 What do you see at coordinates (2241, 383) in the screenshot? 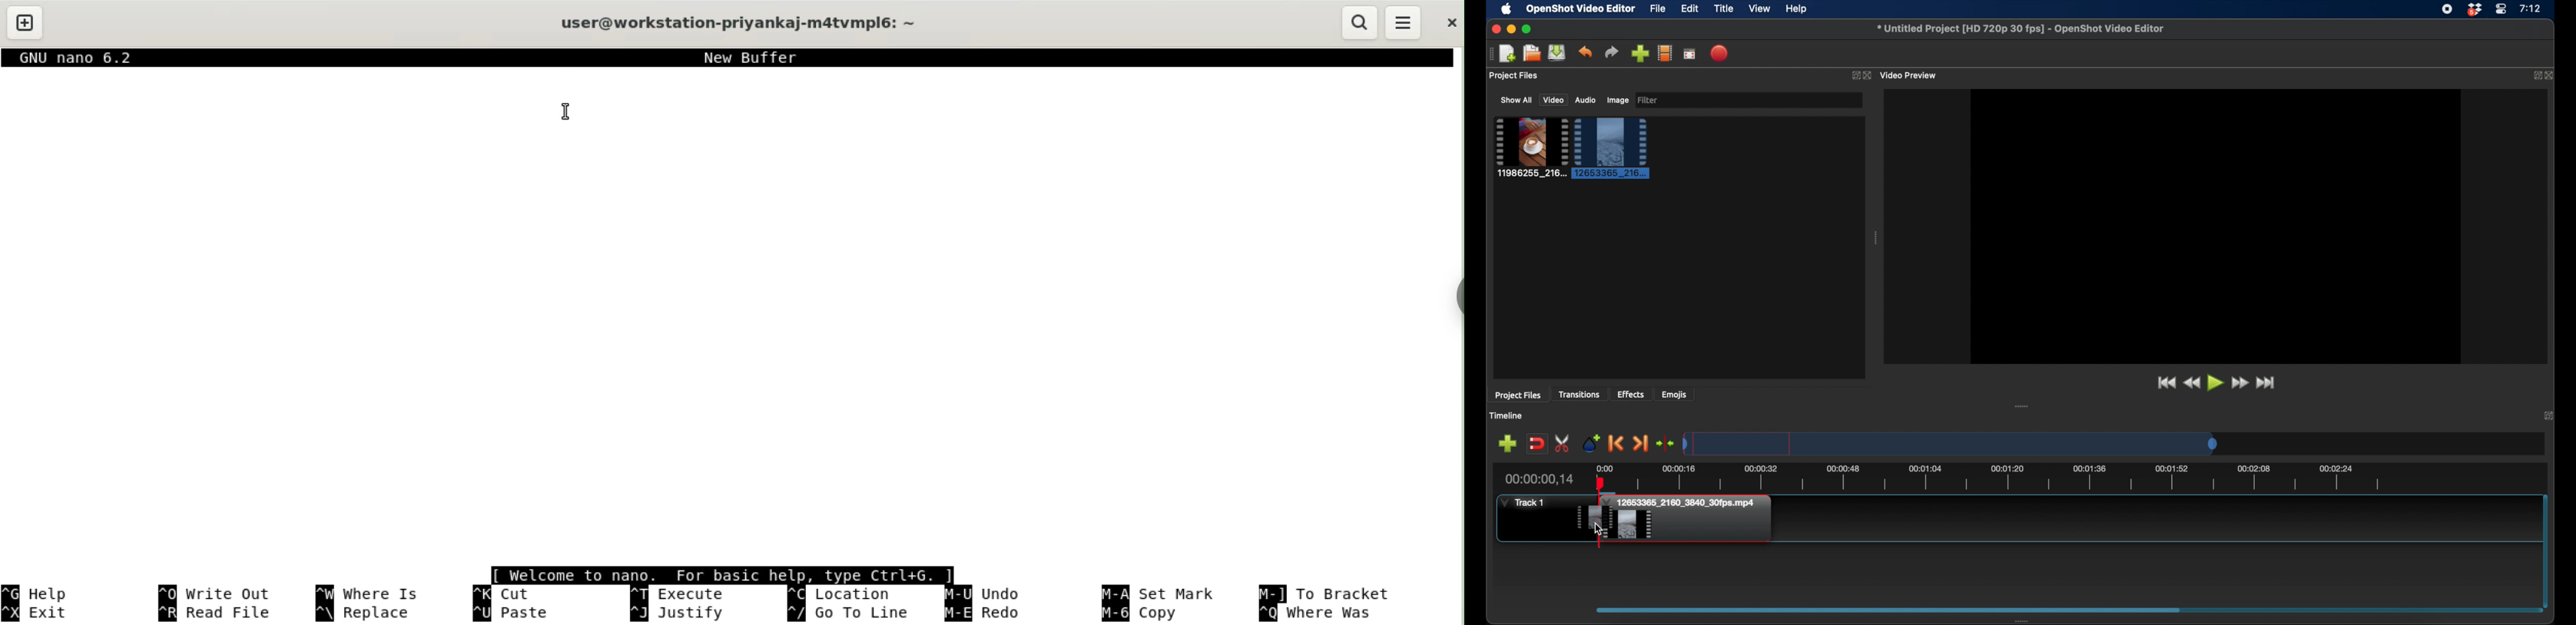
I see `fast forward` at bounding box center [2241, 383].